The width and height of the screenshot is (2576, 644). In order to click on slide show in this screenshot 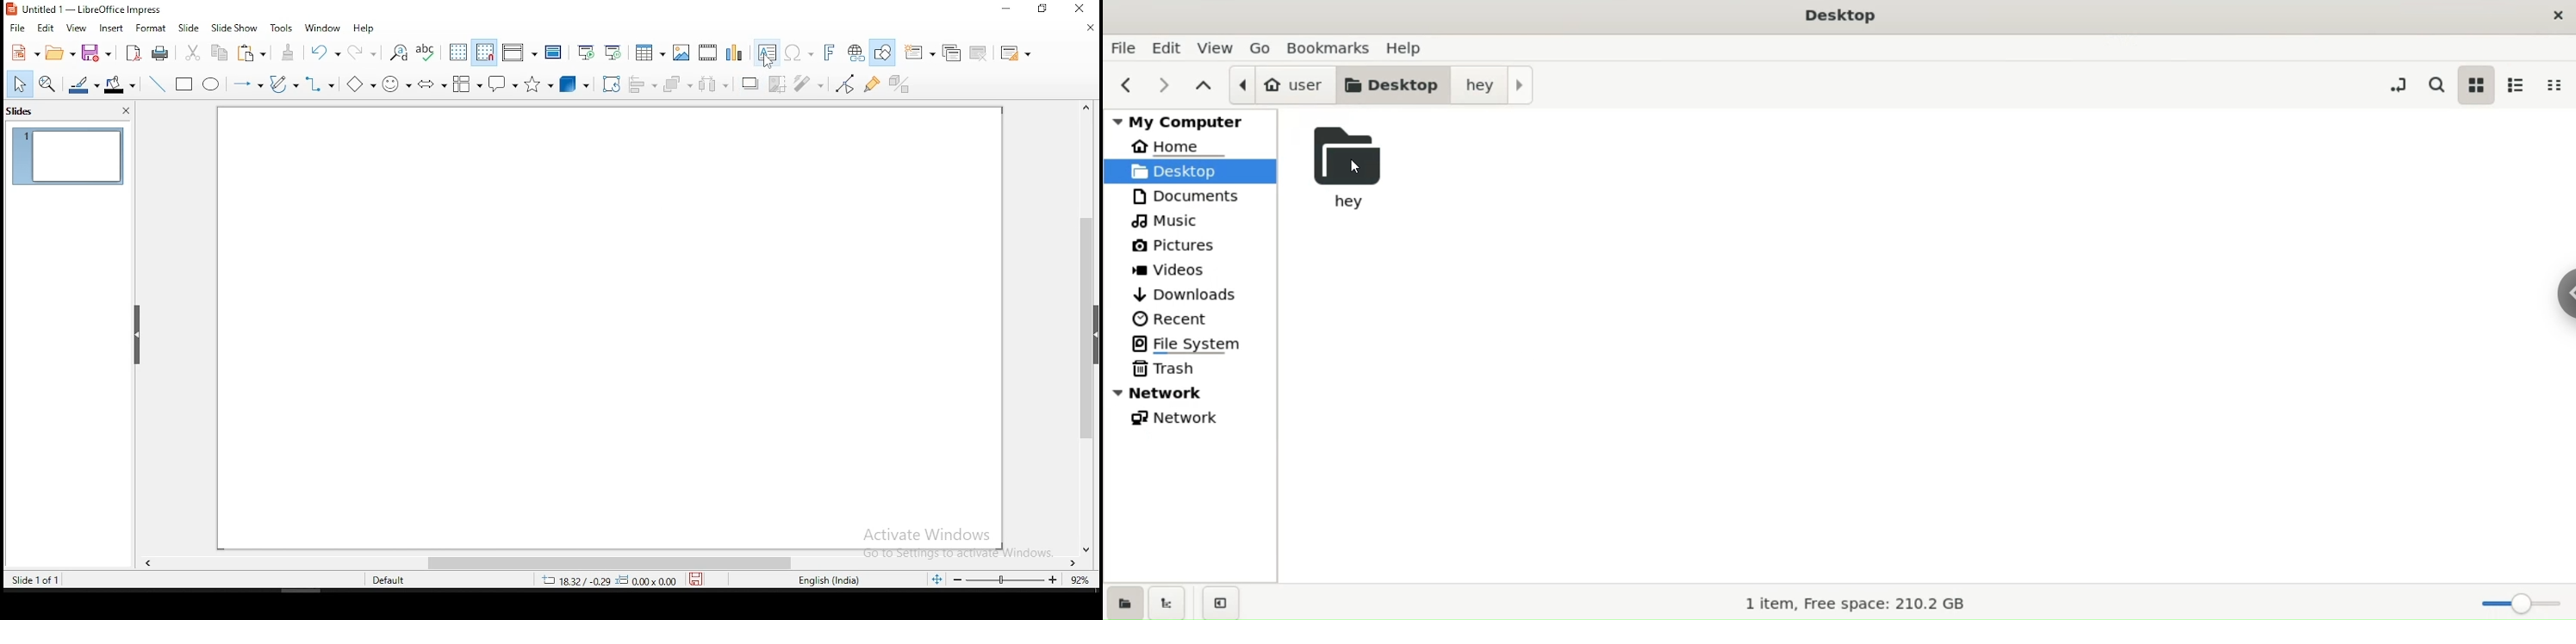, I will do `click(190, 28)`.